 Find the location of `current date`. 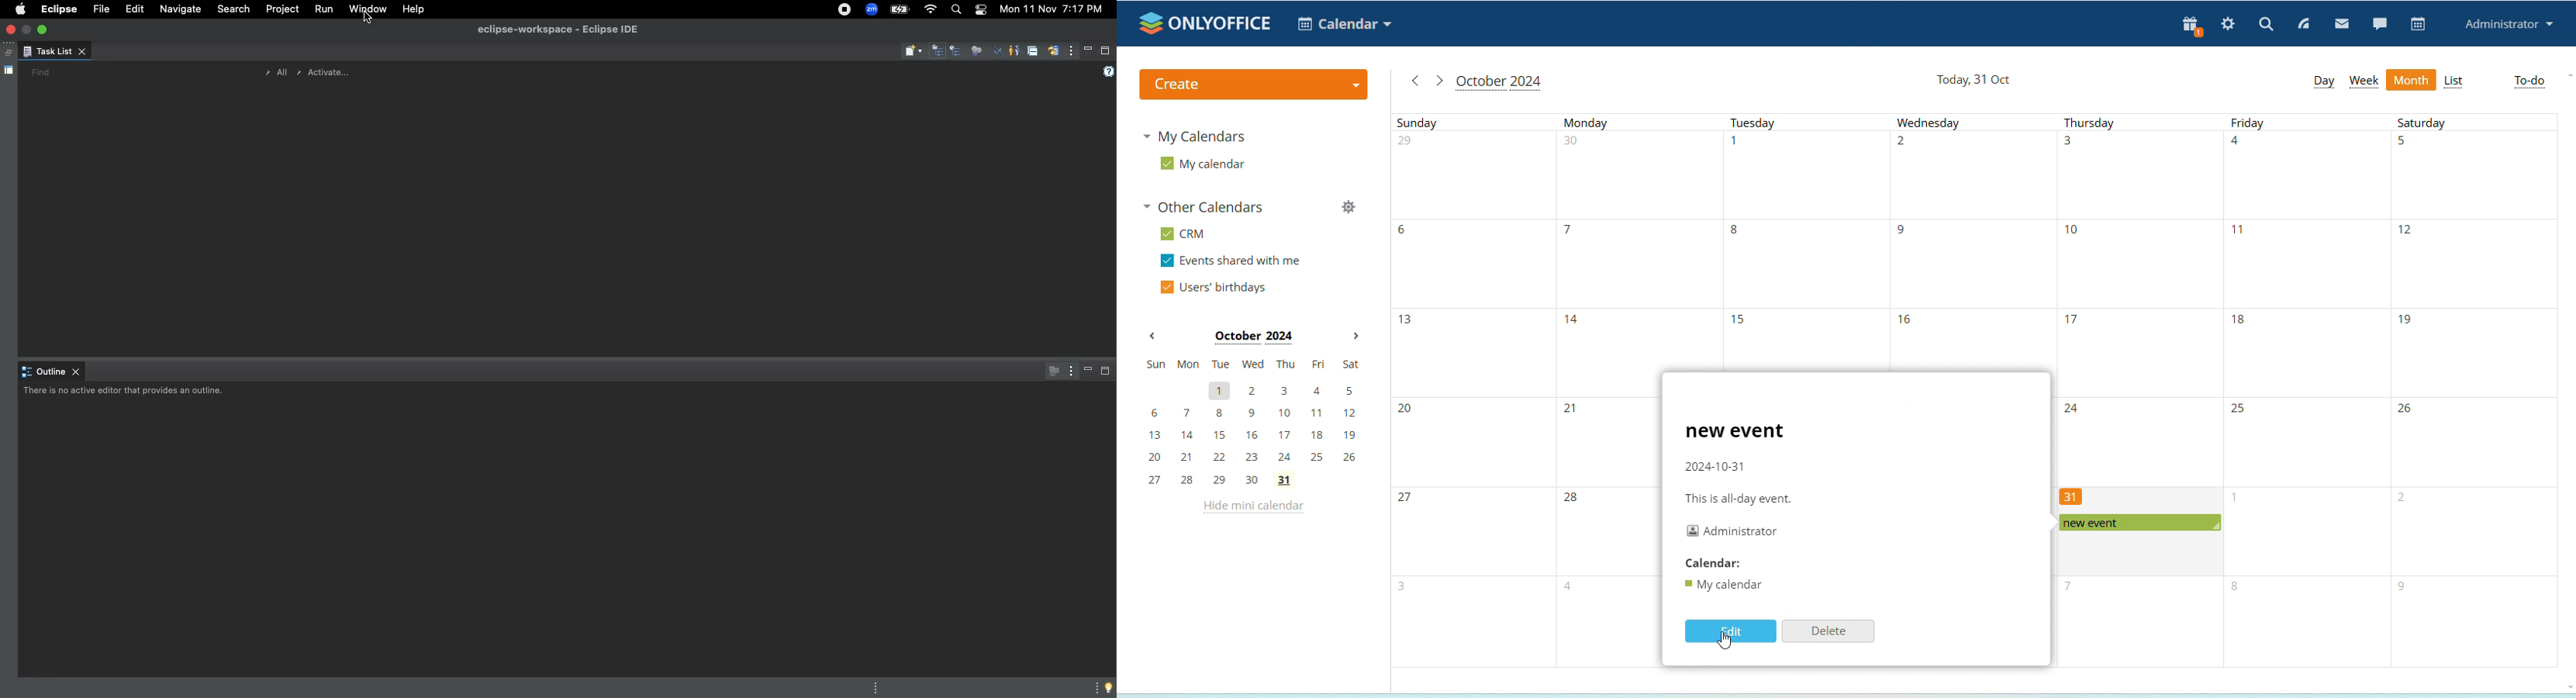

current date is located at coordinates (1976, 81).